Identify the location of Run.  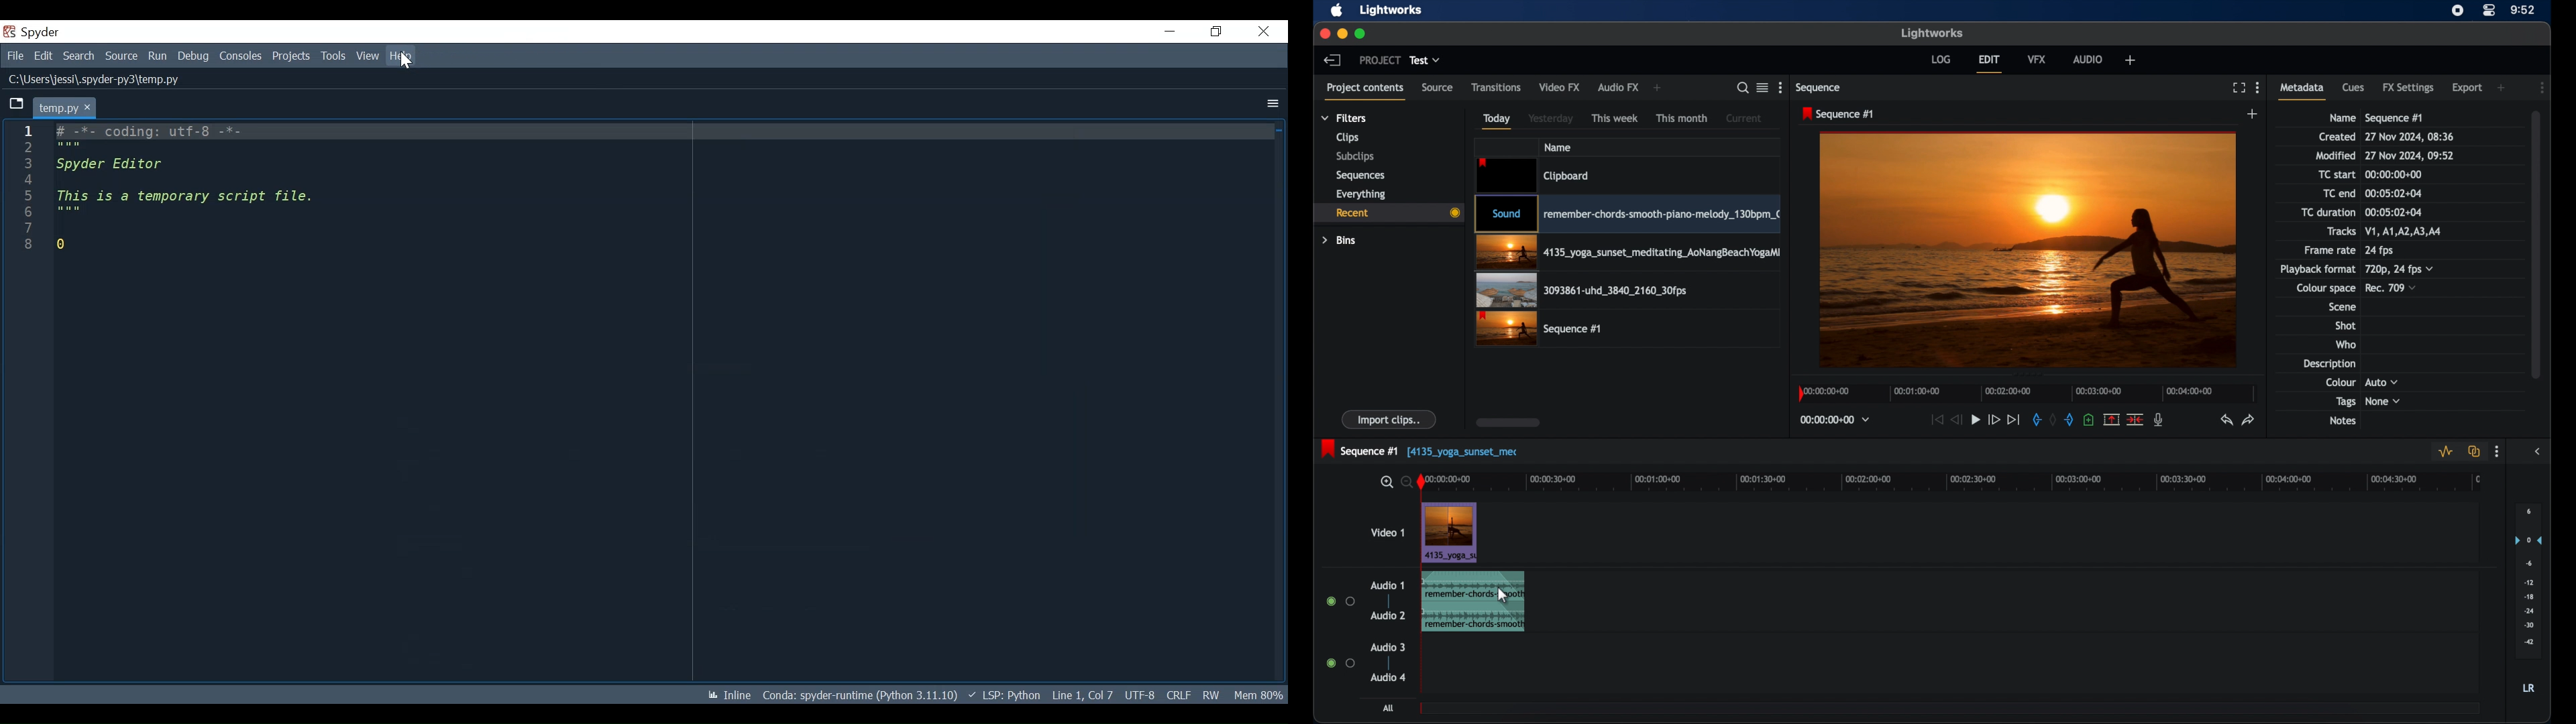
(158, 57).